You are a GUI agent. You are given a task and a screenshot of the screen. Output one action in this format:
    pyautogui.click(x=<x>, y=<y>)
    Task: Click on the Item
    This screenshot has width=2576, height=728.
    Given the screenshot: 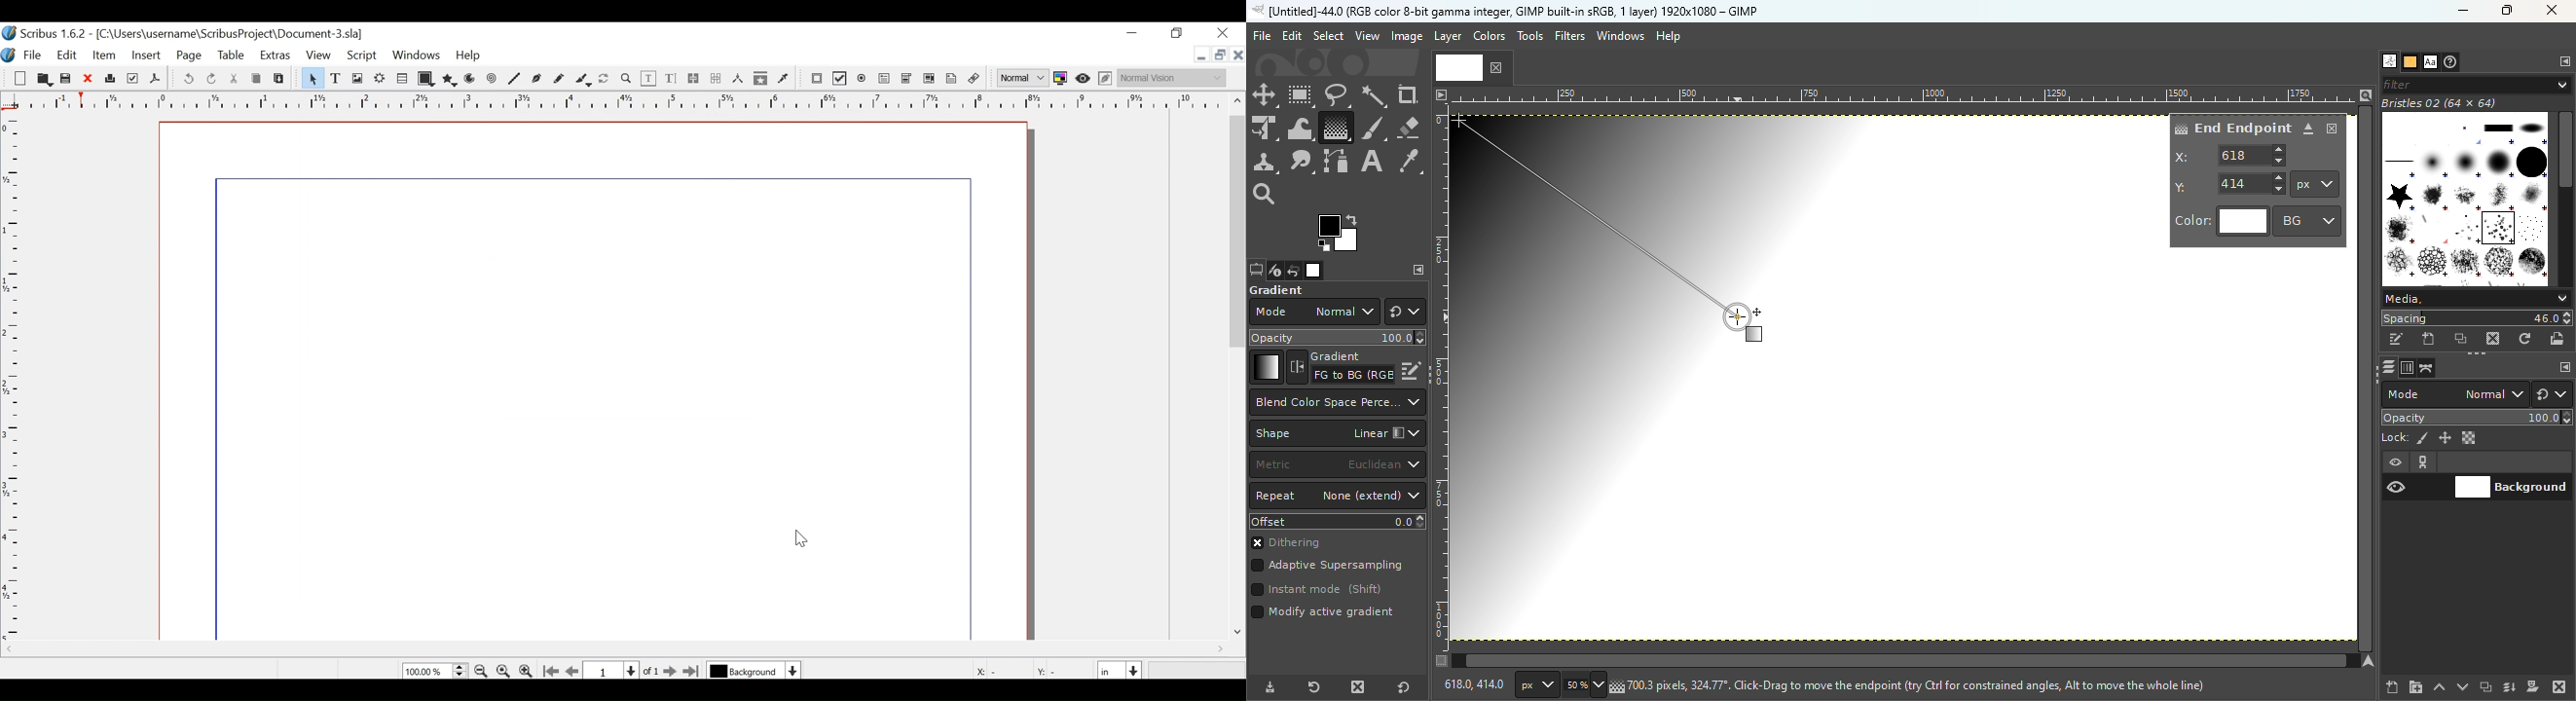 What is the action you would take?
    pyautogui.click(x=104, y=58)
    